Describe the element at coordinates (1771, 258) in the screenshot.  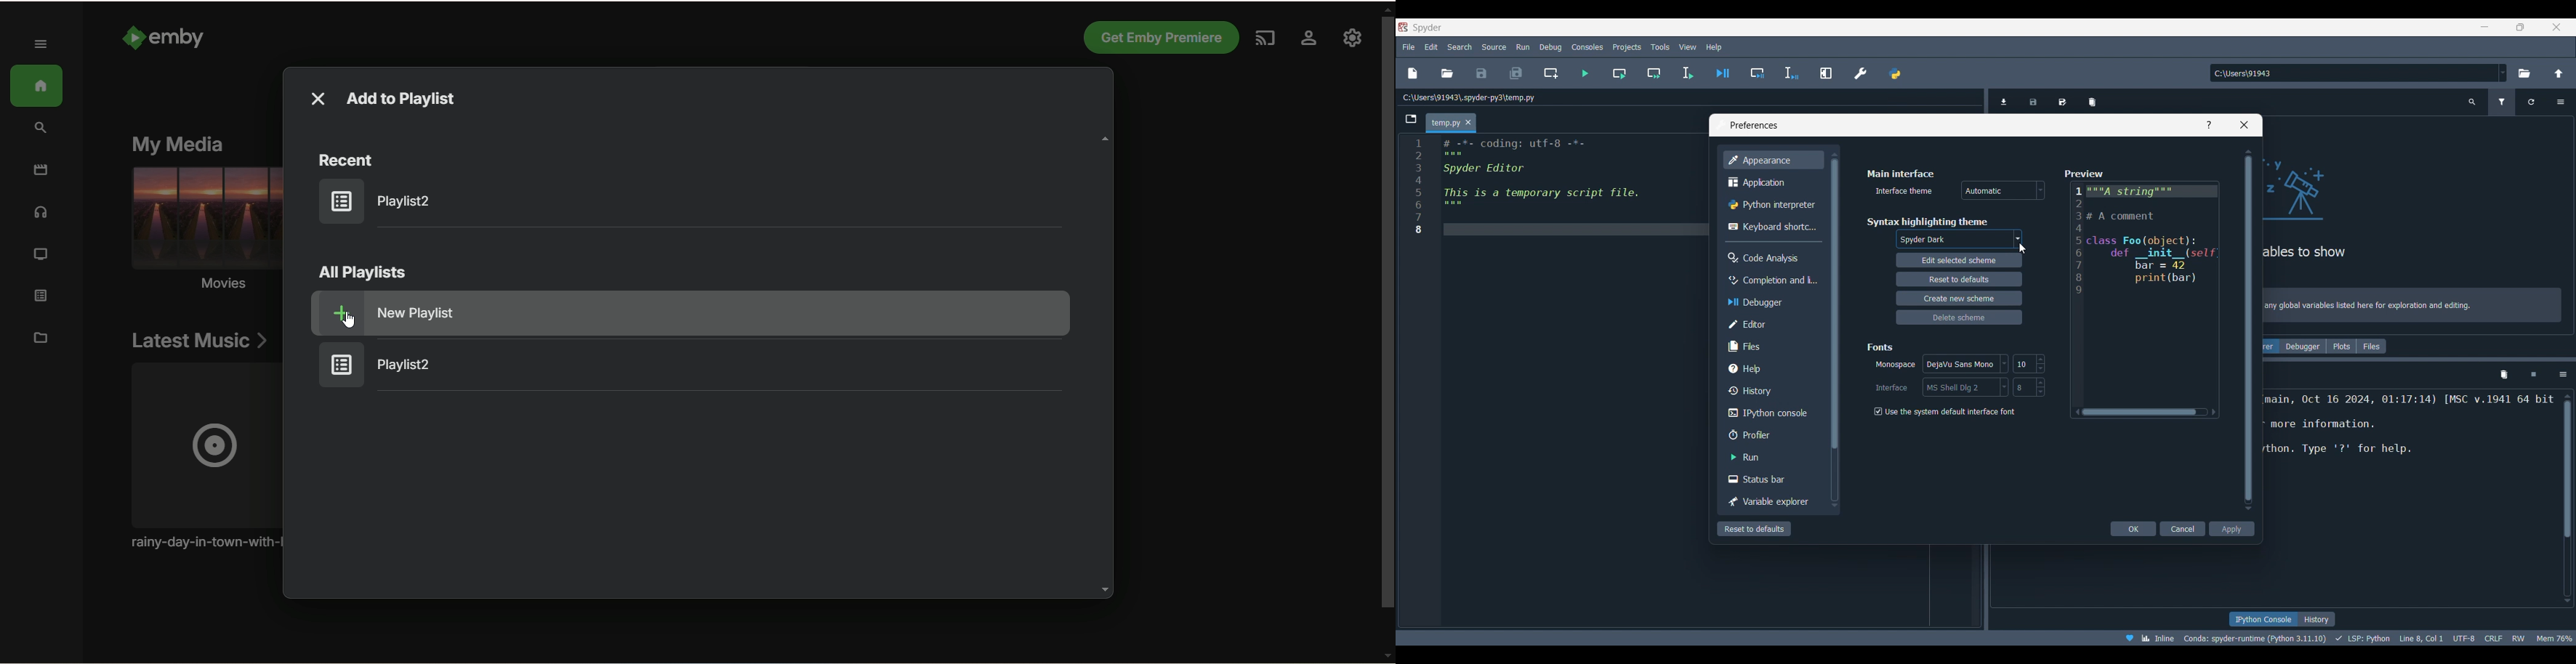
I see `Code analysis` at that location.